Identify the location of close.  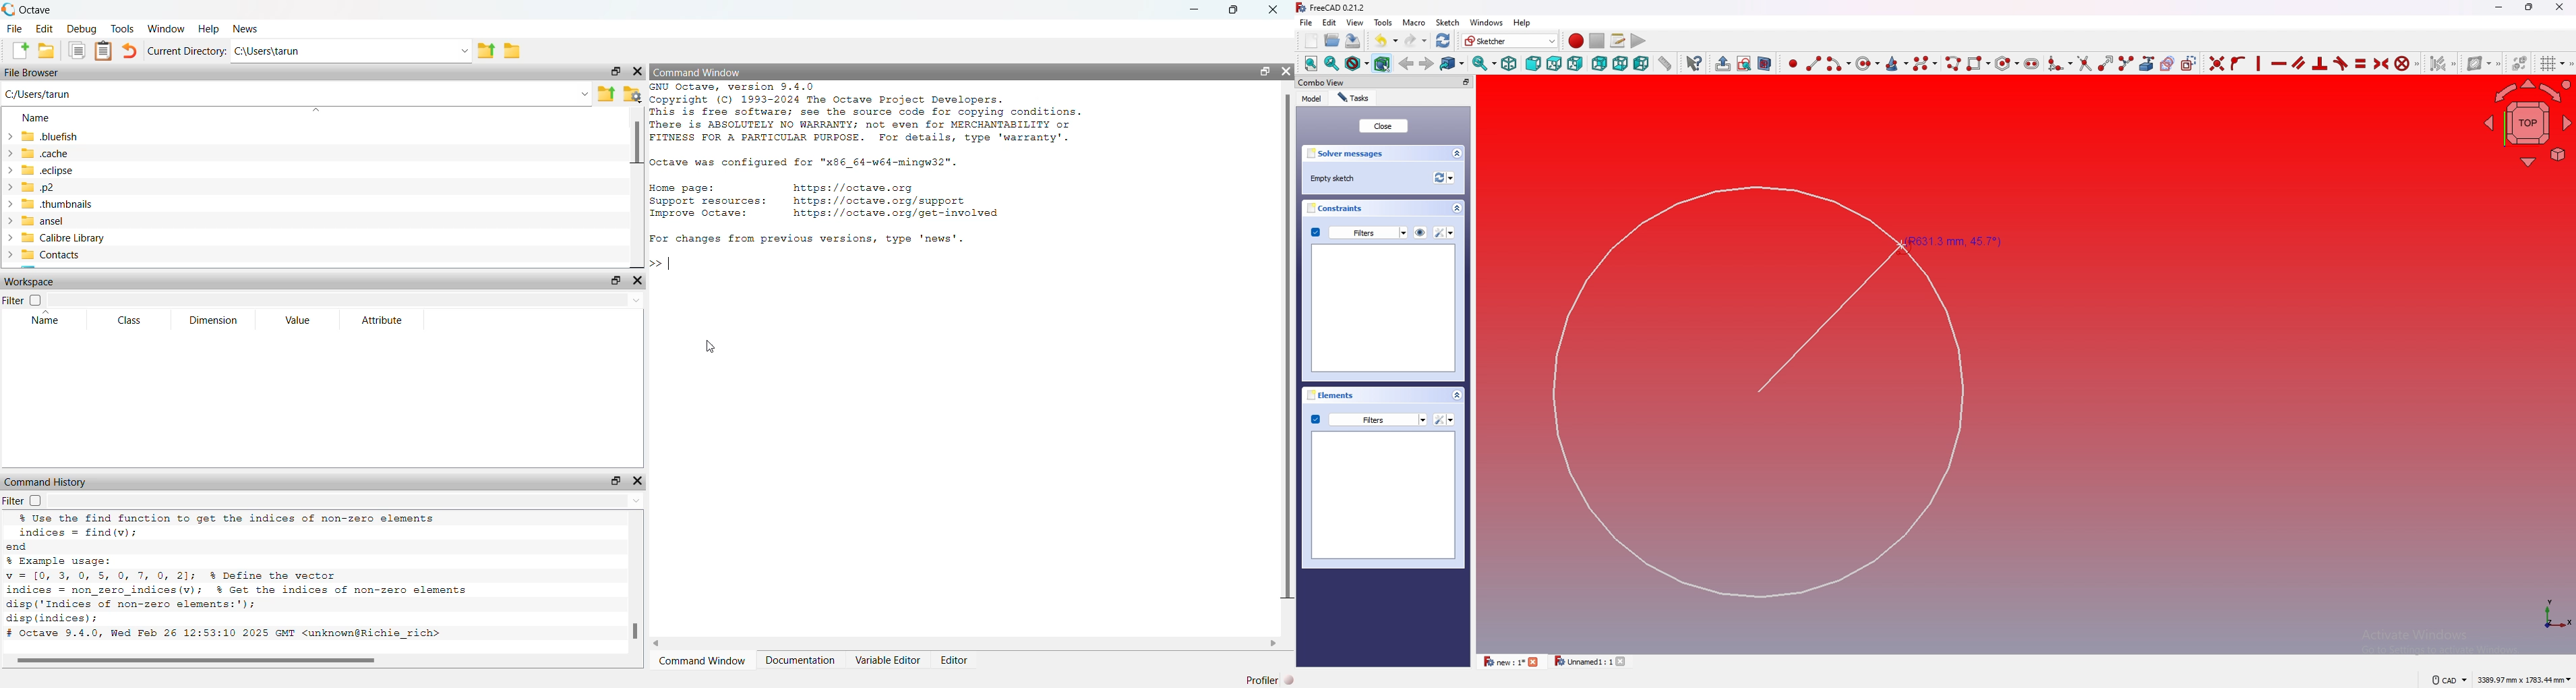
(1273, 12).